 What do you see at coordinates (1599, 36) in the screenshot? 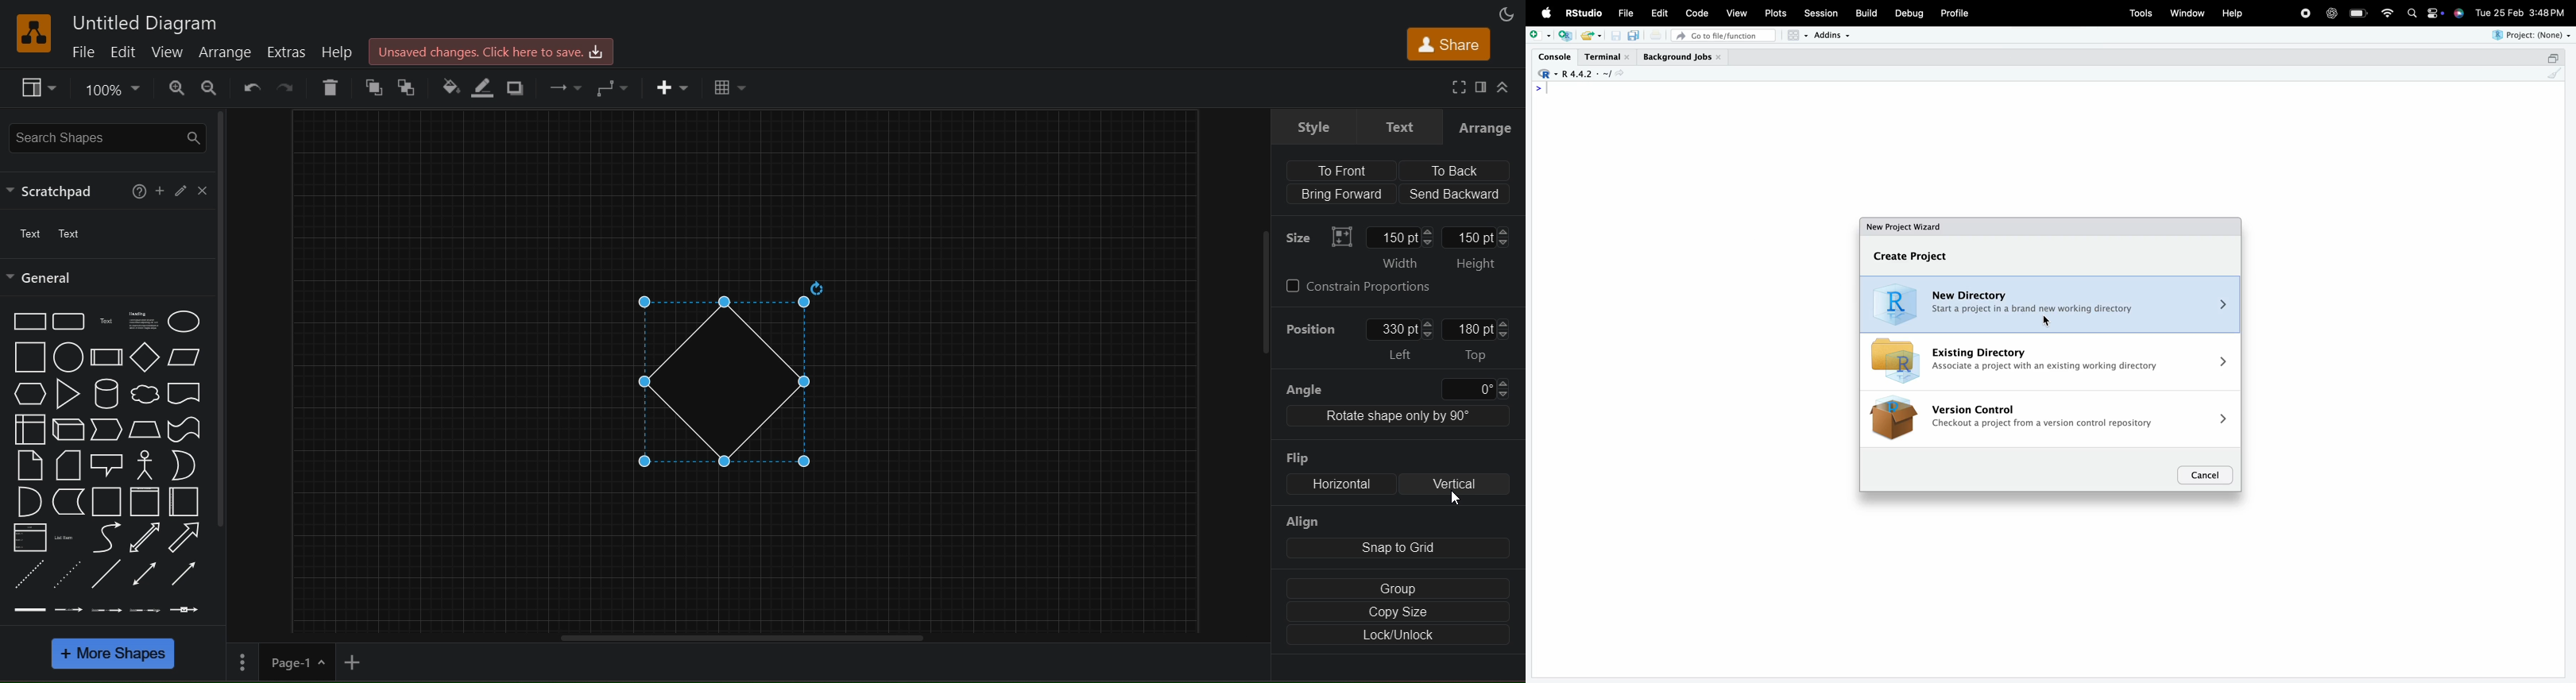
I see `open recent files` at bounding box center [1599, 36].